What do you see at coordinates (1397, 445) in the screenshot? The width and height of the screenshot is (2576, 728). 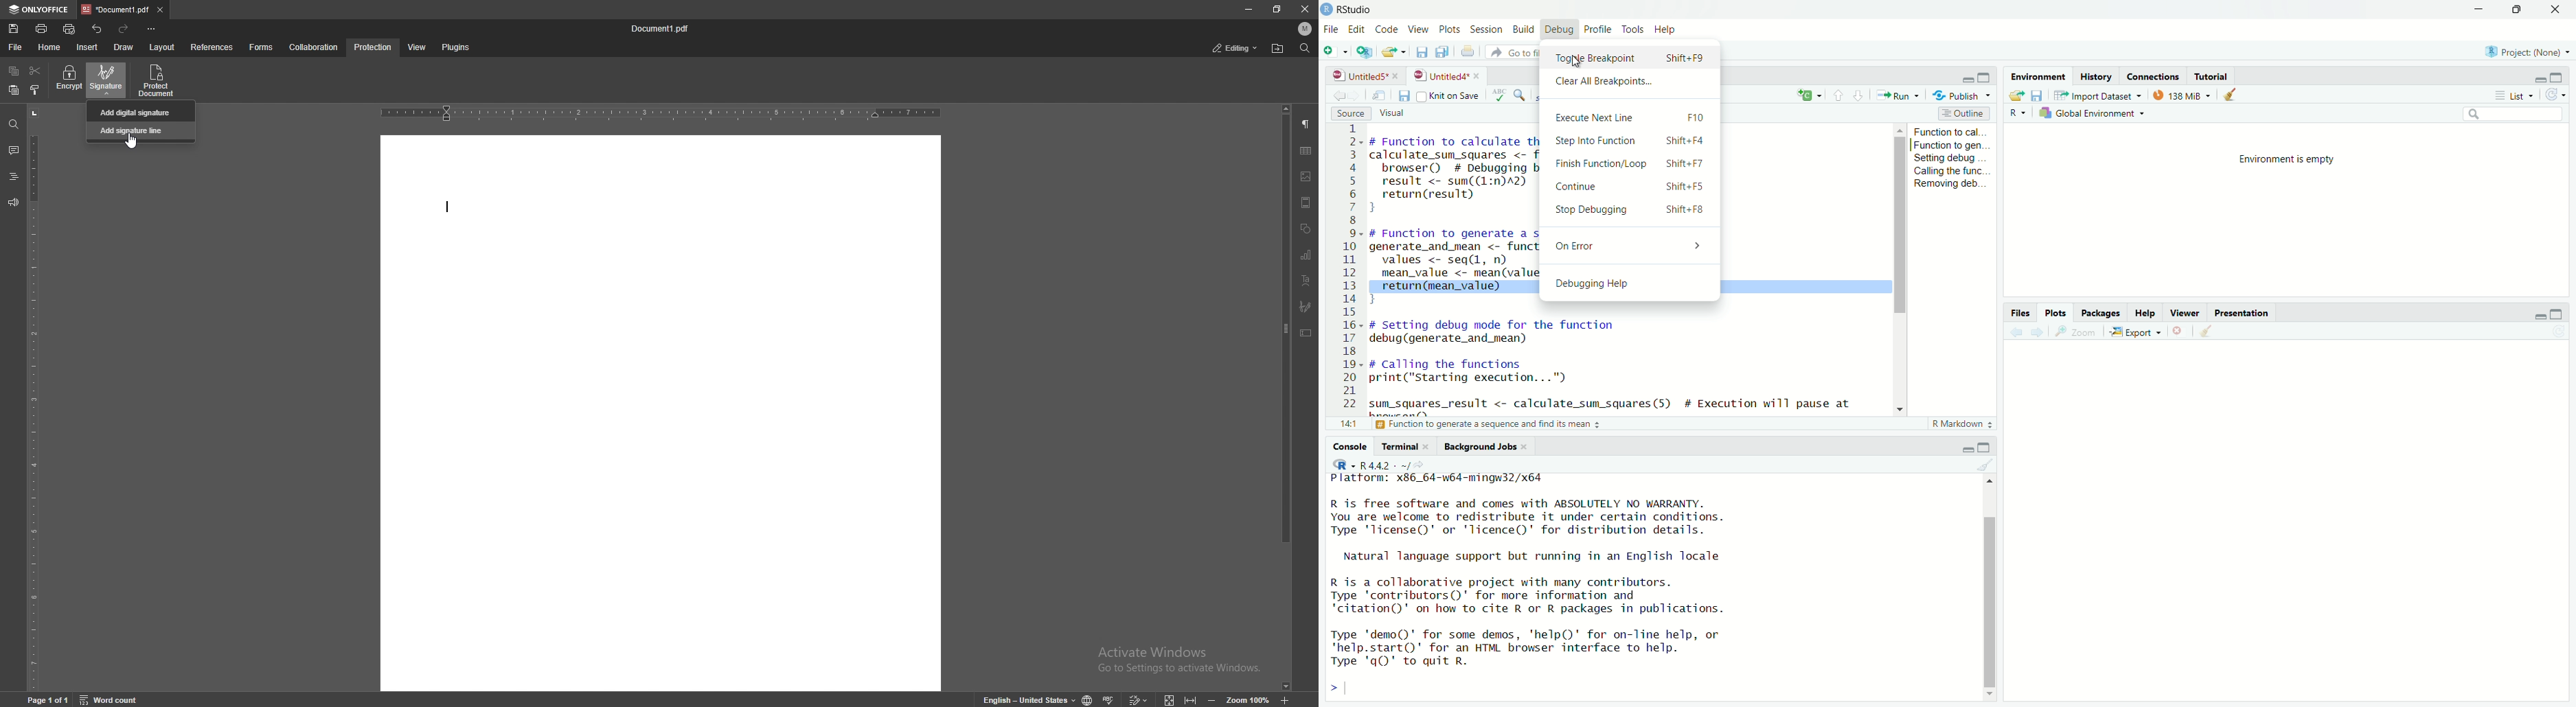 I see `terminal` at bounding box center [1397, 445].